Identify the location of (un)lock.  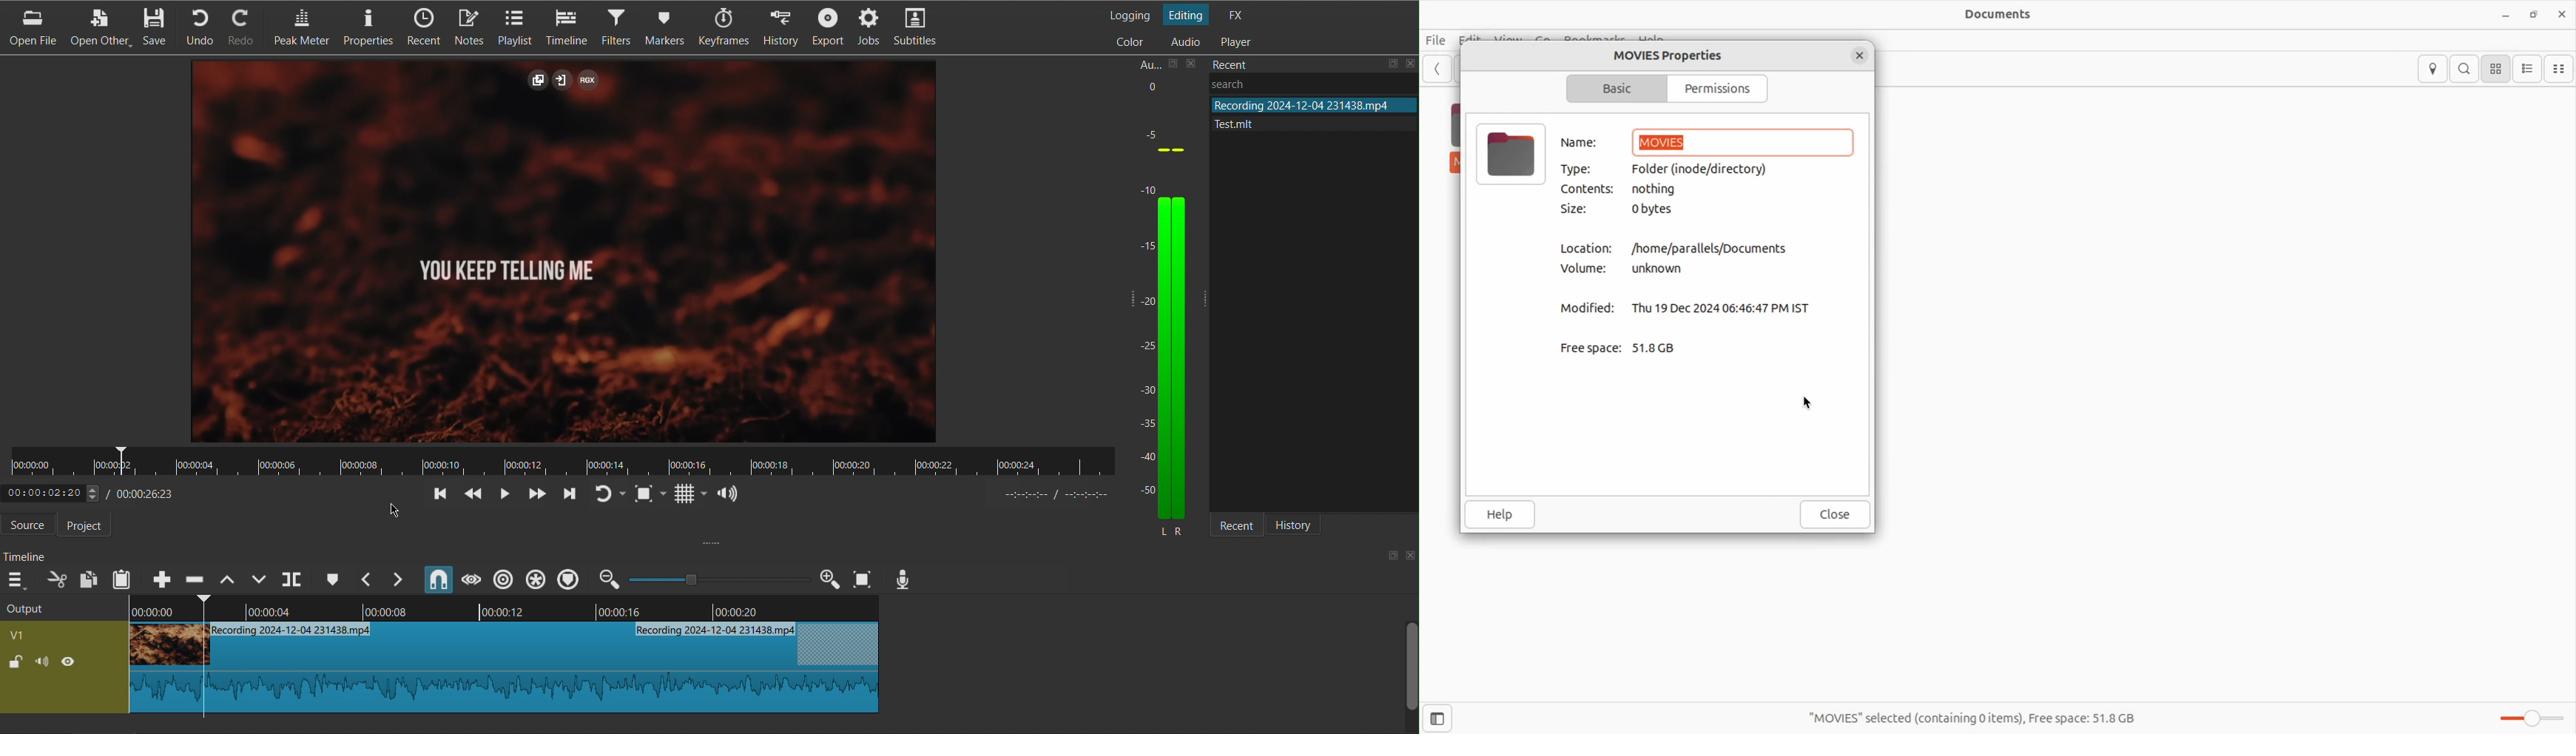
(14, 661).